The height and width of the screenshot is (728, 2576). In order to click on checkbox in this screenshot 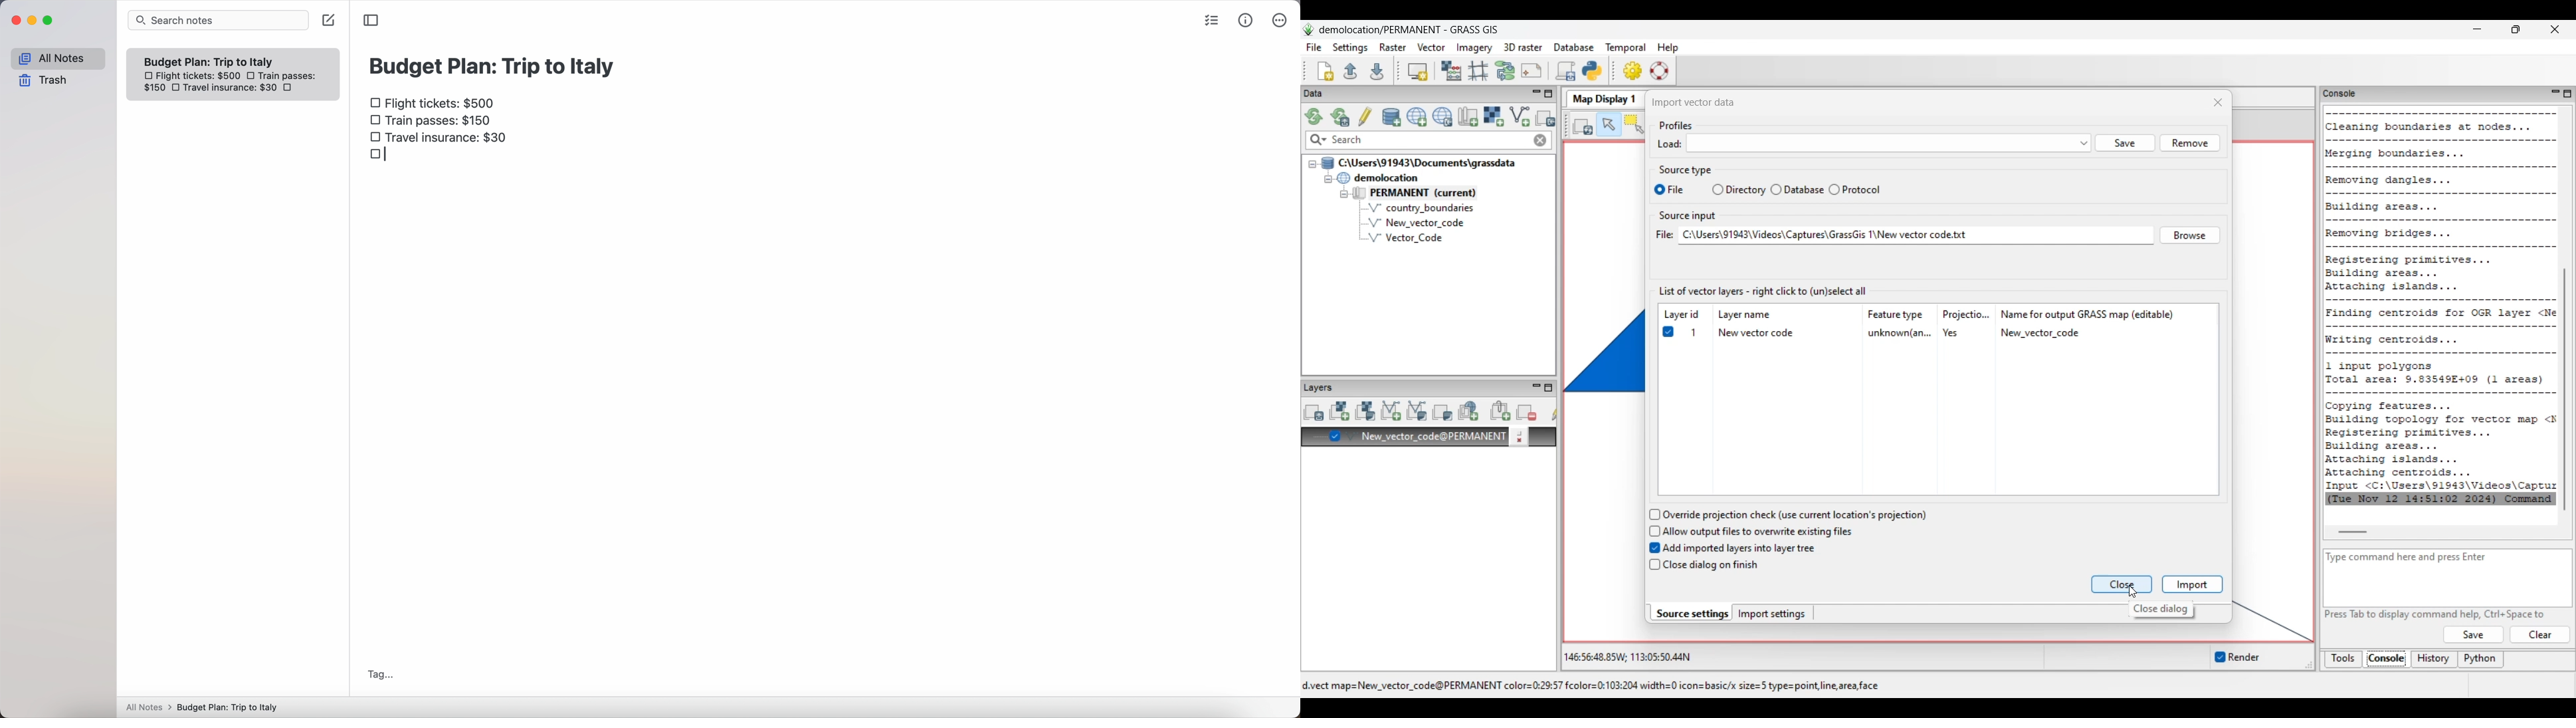, I will do `click(176, 89)`.